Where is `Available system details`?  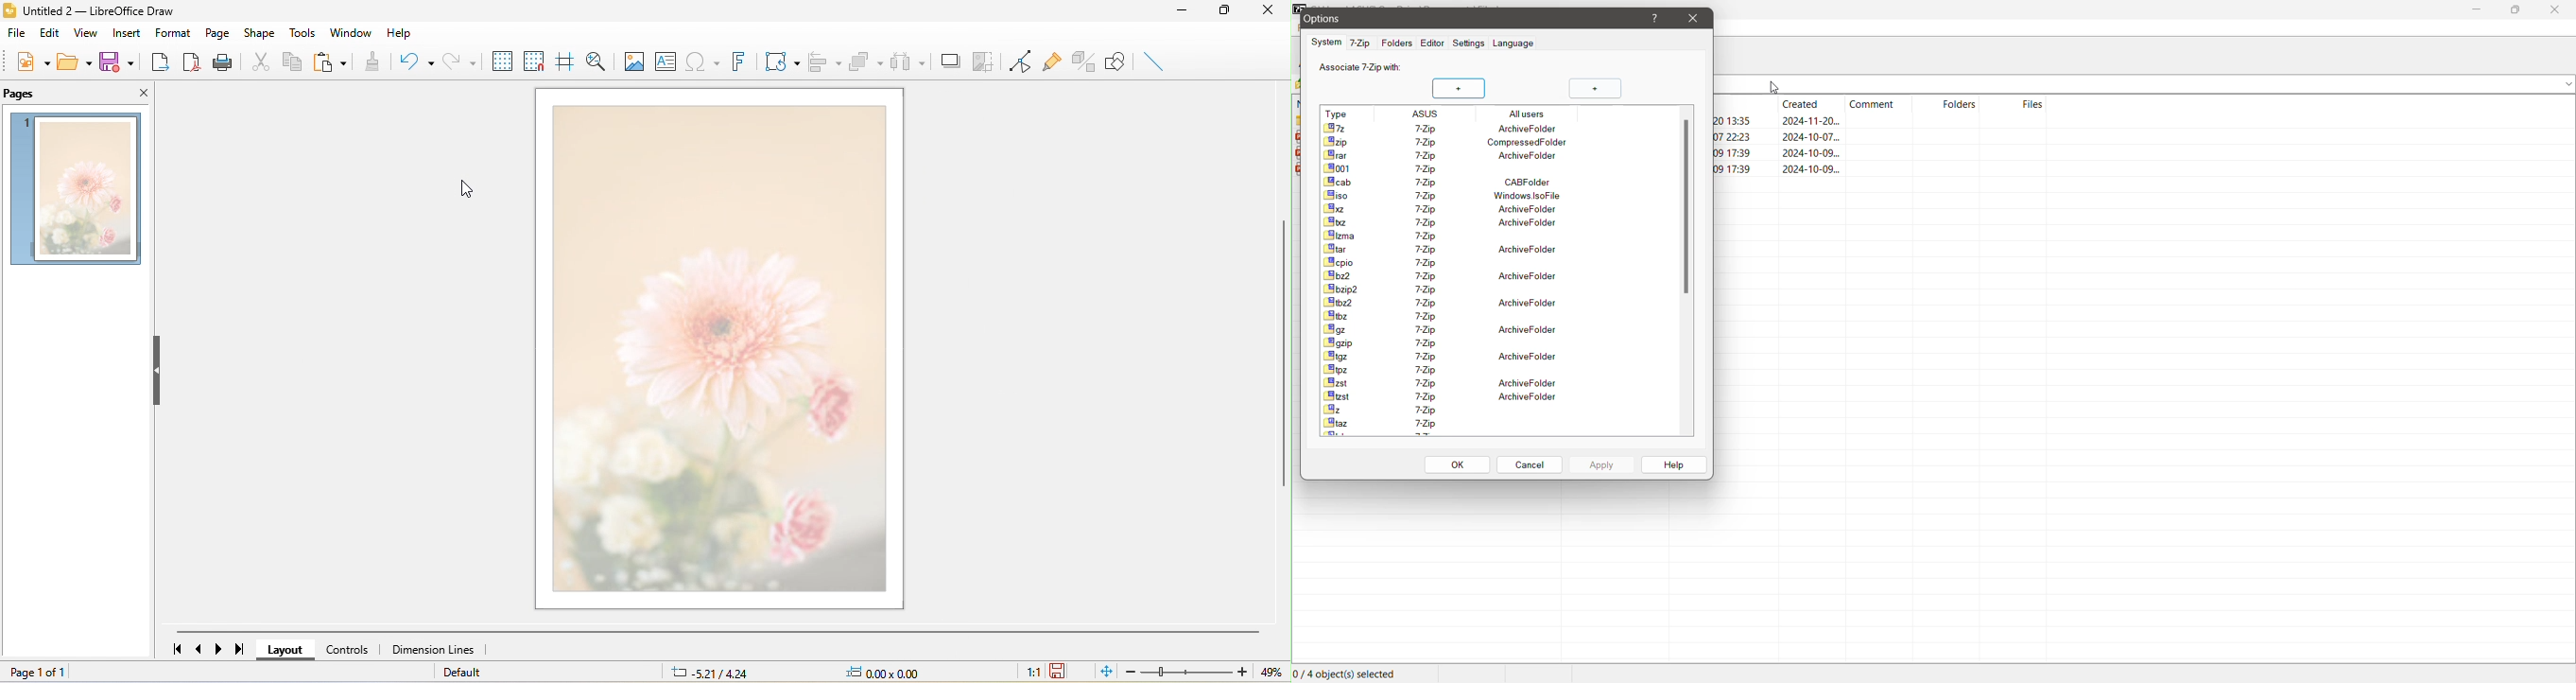
Available system details is located at coordinates (1449, 289).